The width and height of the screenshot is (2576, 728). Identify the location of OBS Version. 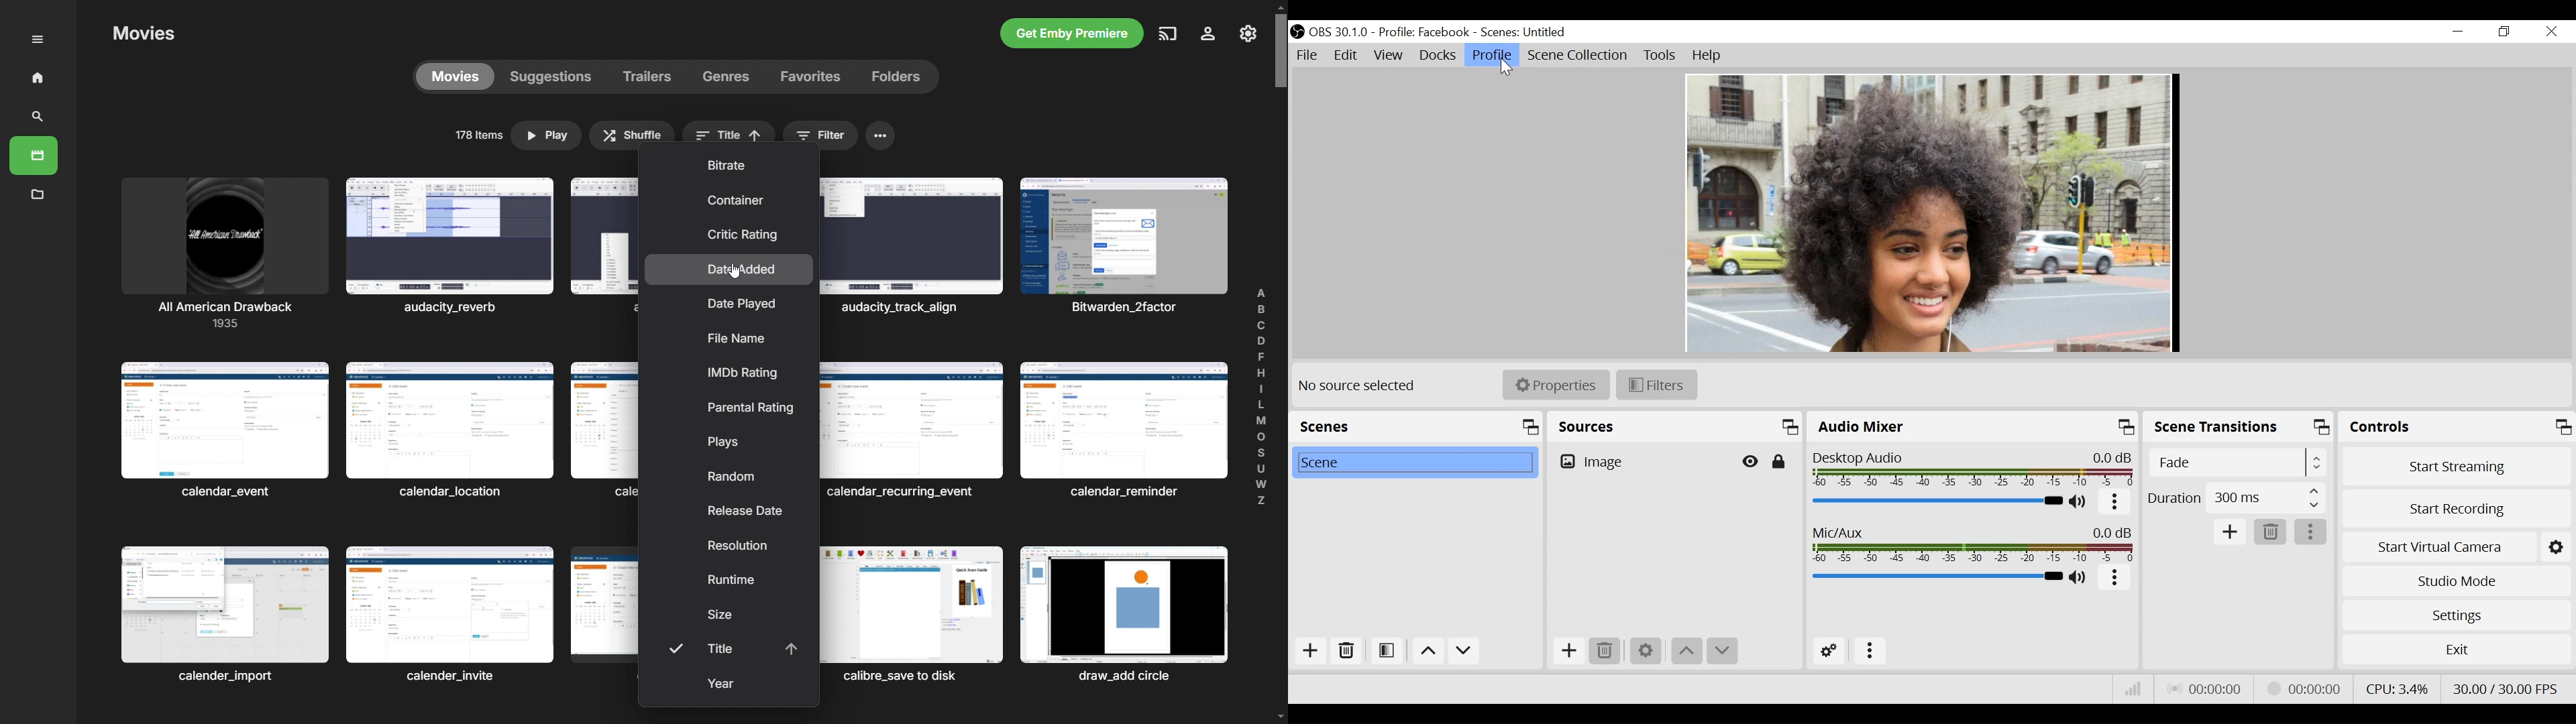
(1340, 32).